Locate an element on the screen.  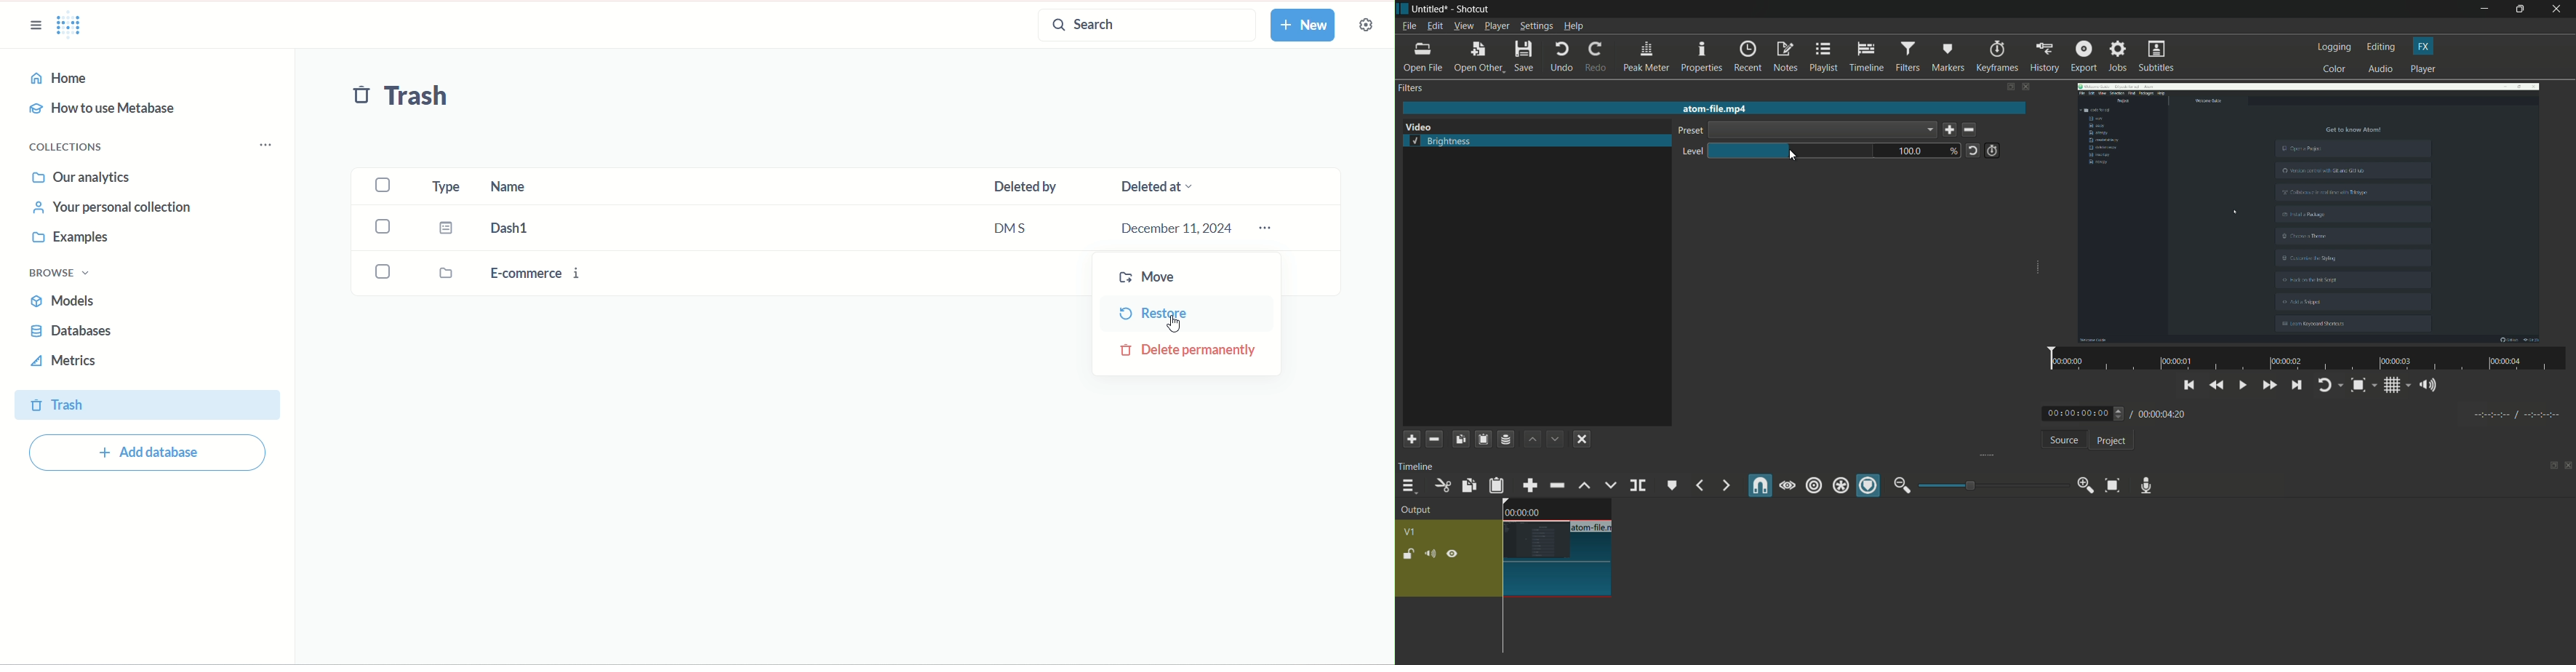
subtitles is located at coordinates (2158, 57).